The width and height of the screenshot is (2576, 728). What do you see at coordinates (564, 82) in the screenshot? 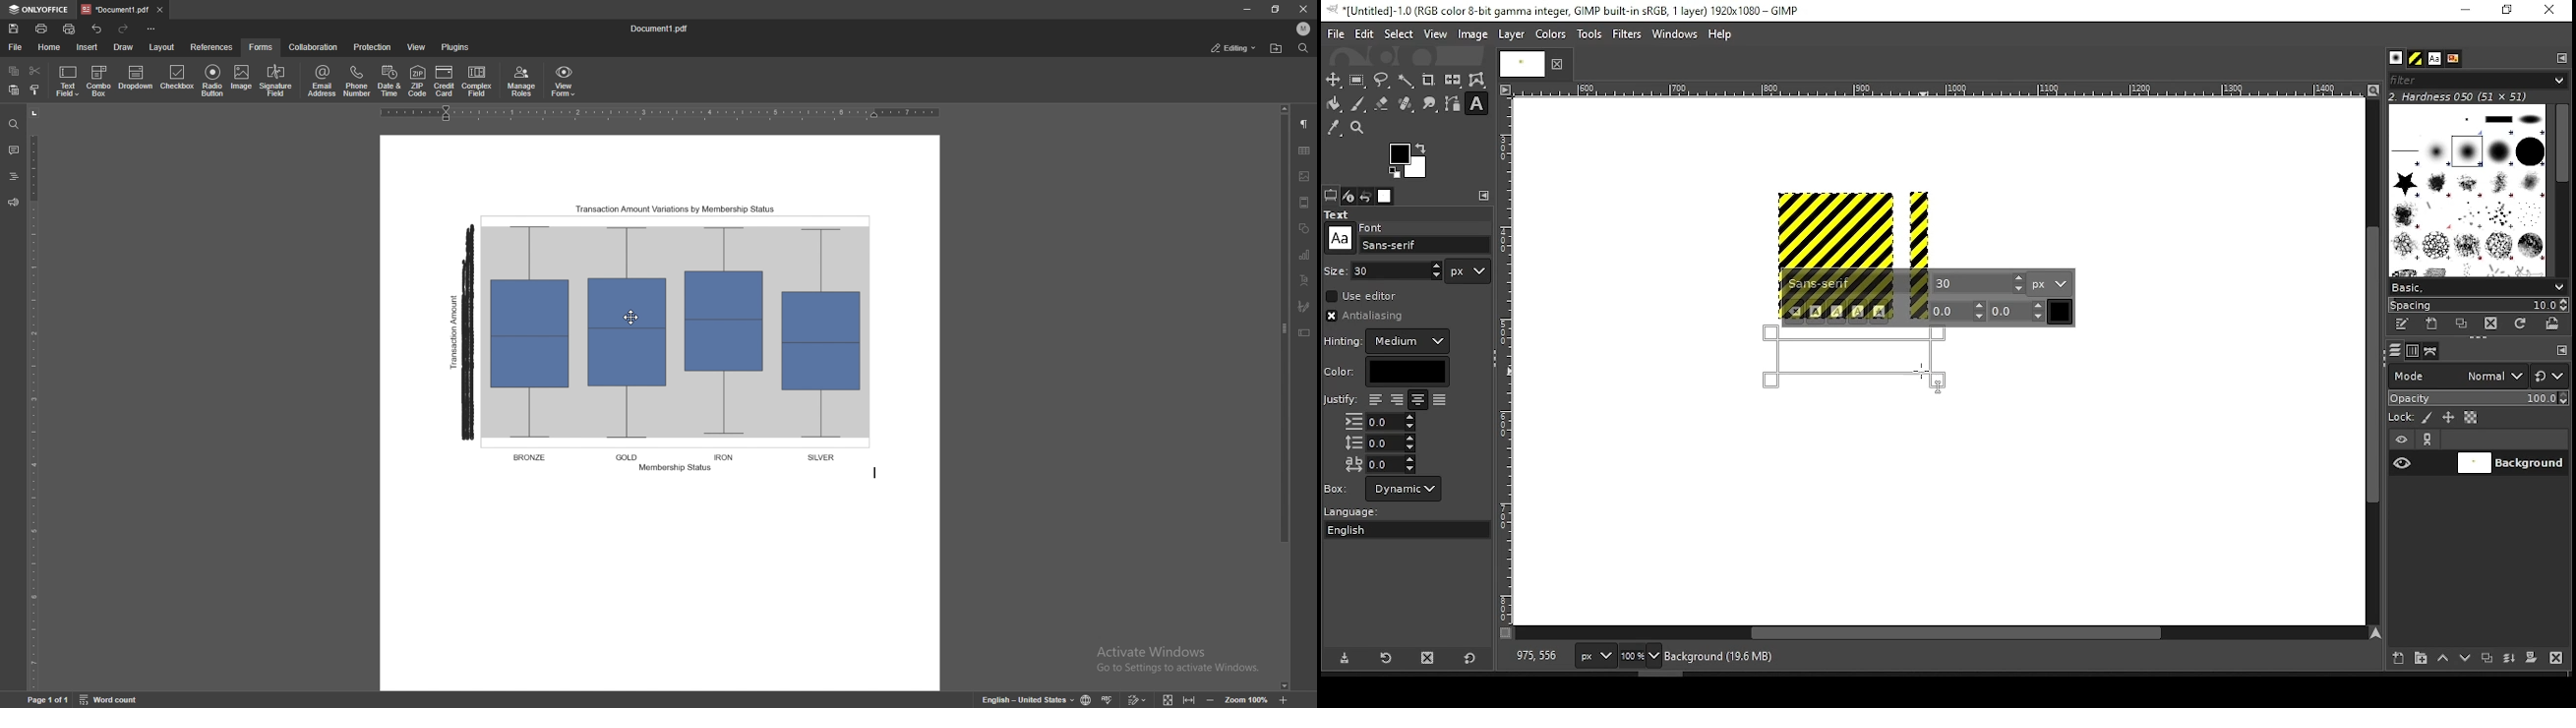
I see `view form` at bounding box center [564, 82].